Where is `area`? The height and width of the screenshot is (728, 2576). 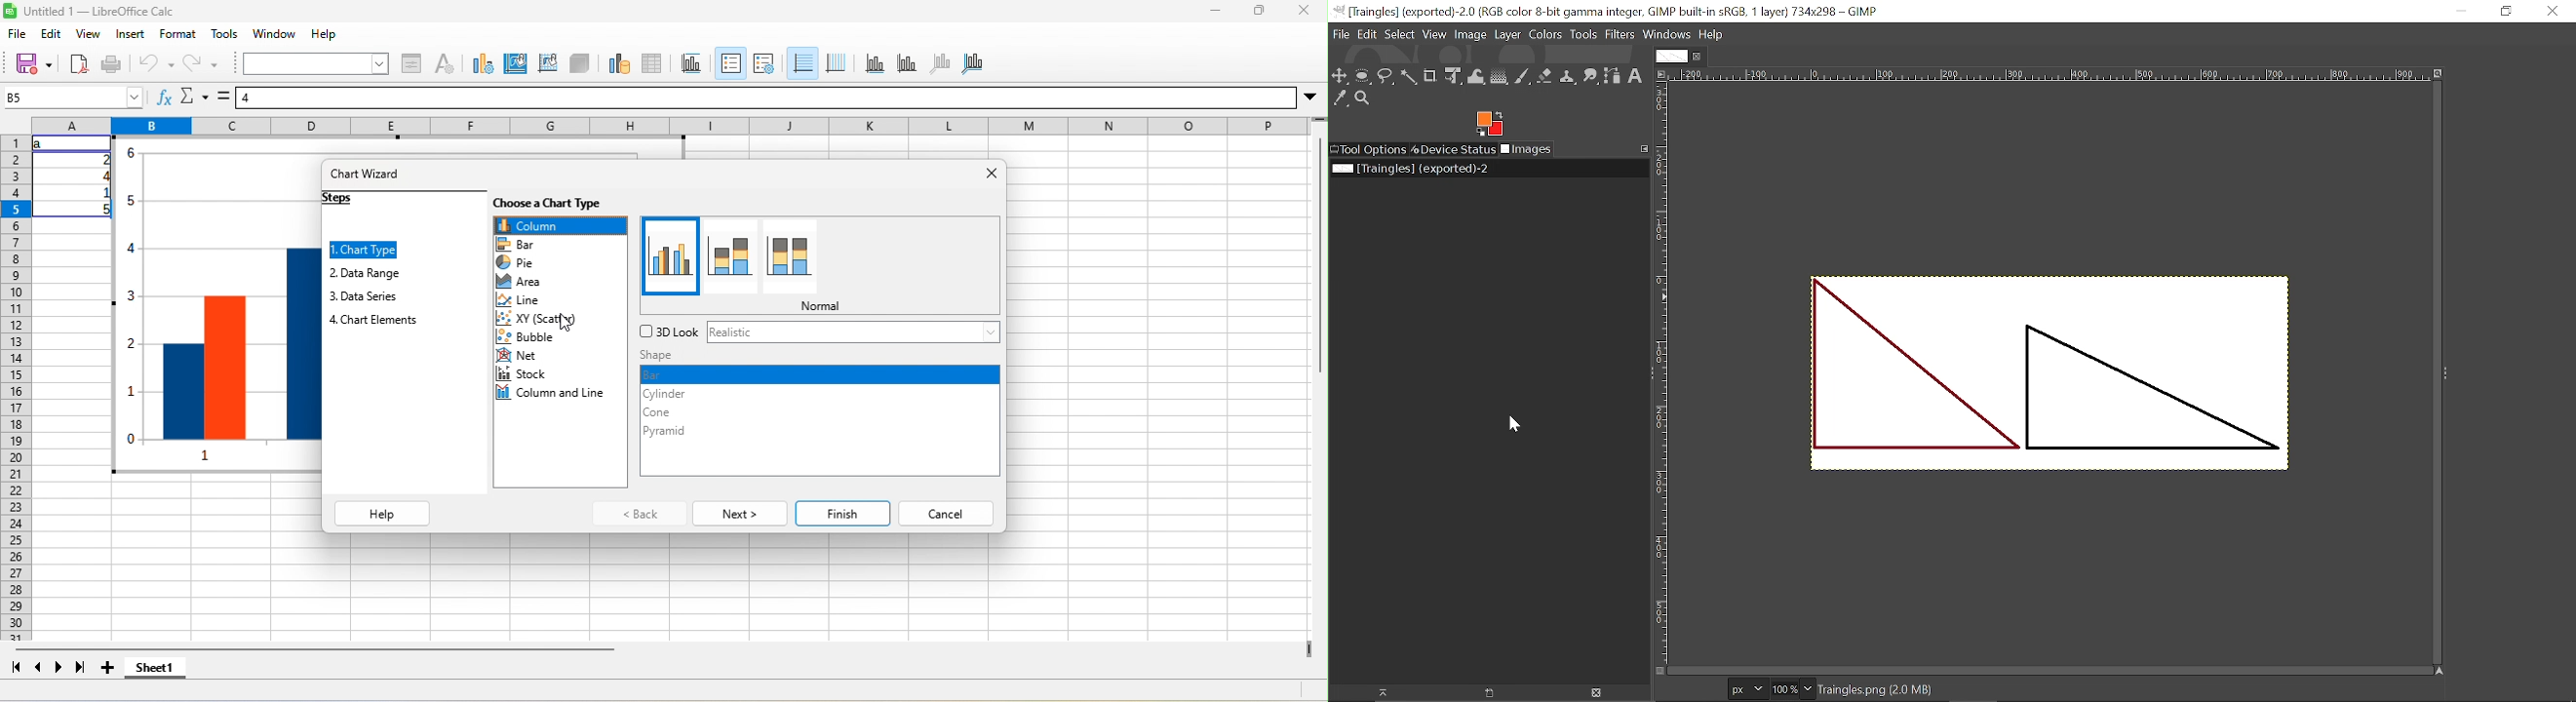 area is located at coordinates (560, 281).